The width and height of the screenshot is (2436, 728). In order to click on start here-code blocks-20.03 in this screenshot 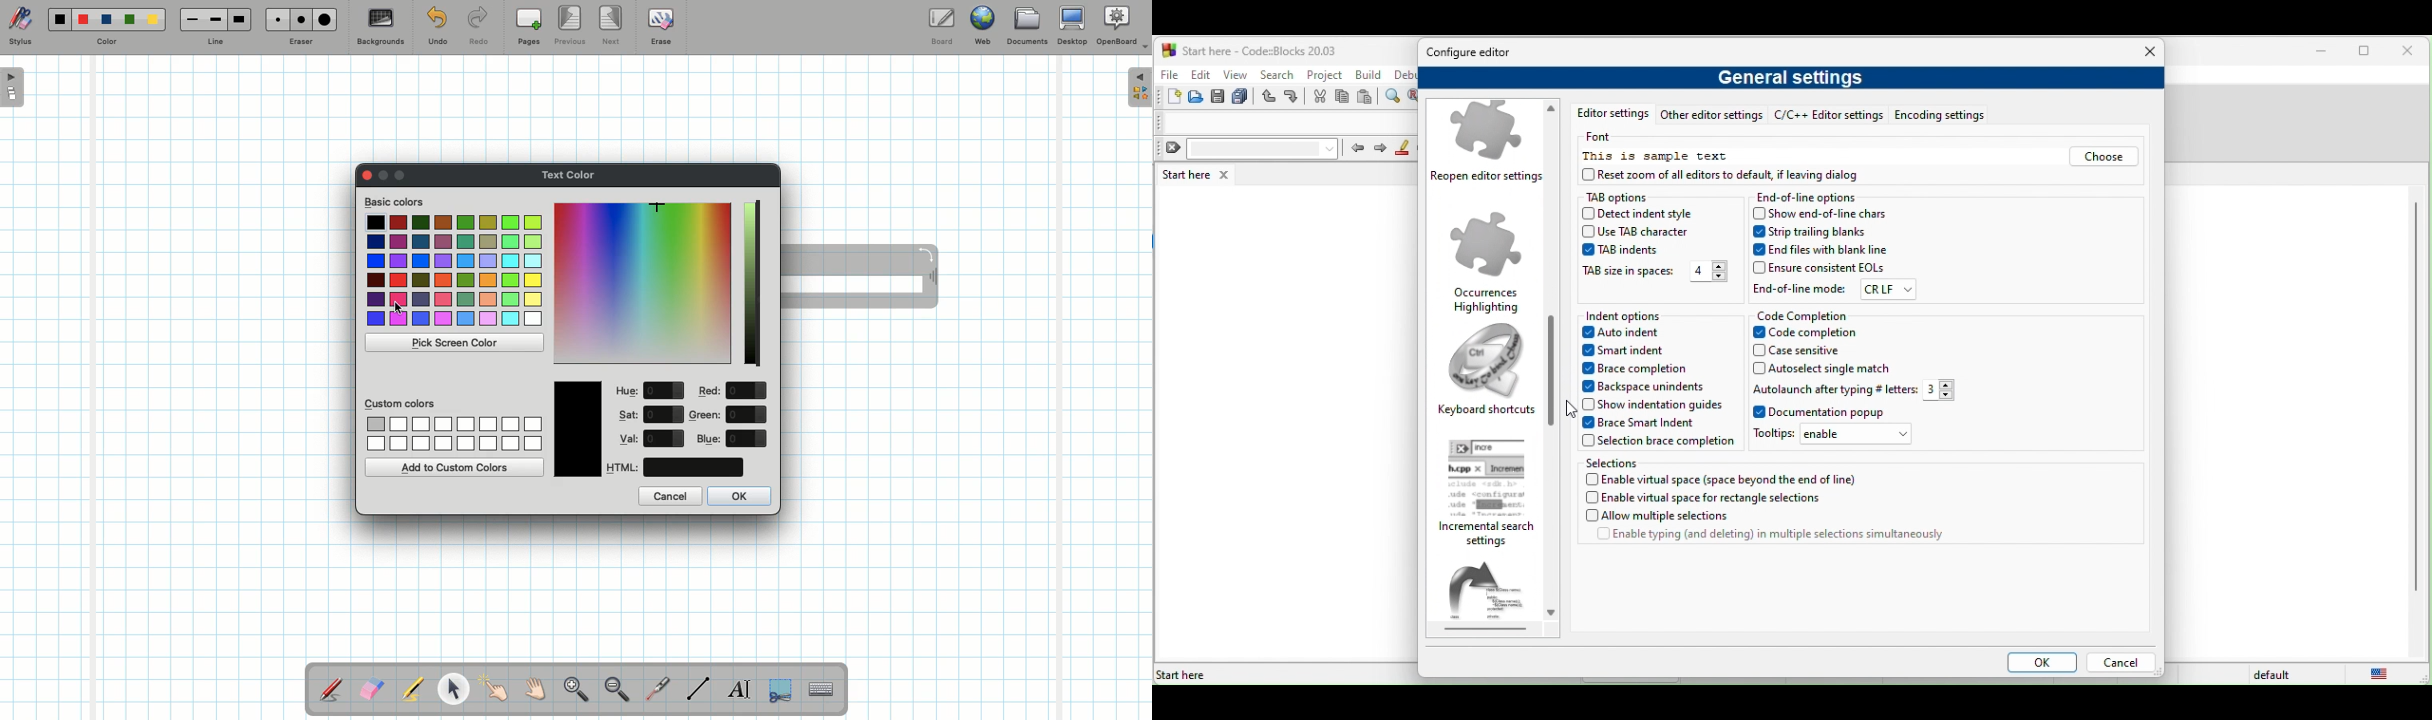, I will do `click(1249, 49)`.